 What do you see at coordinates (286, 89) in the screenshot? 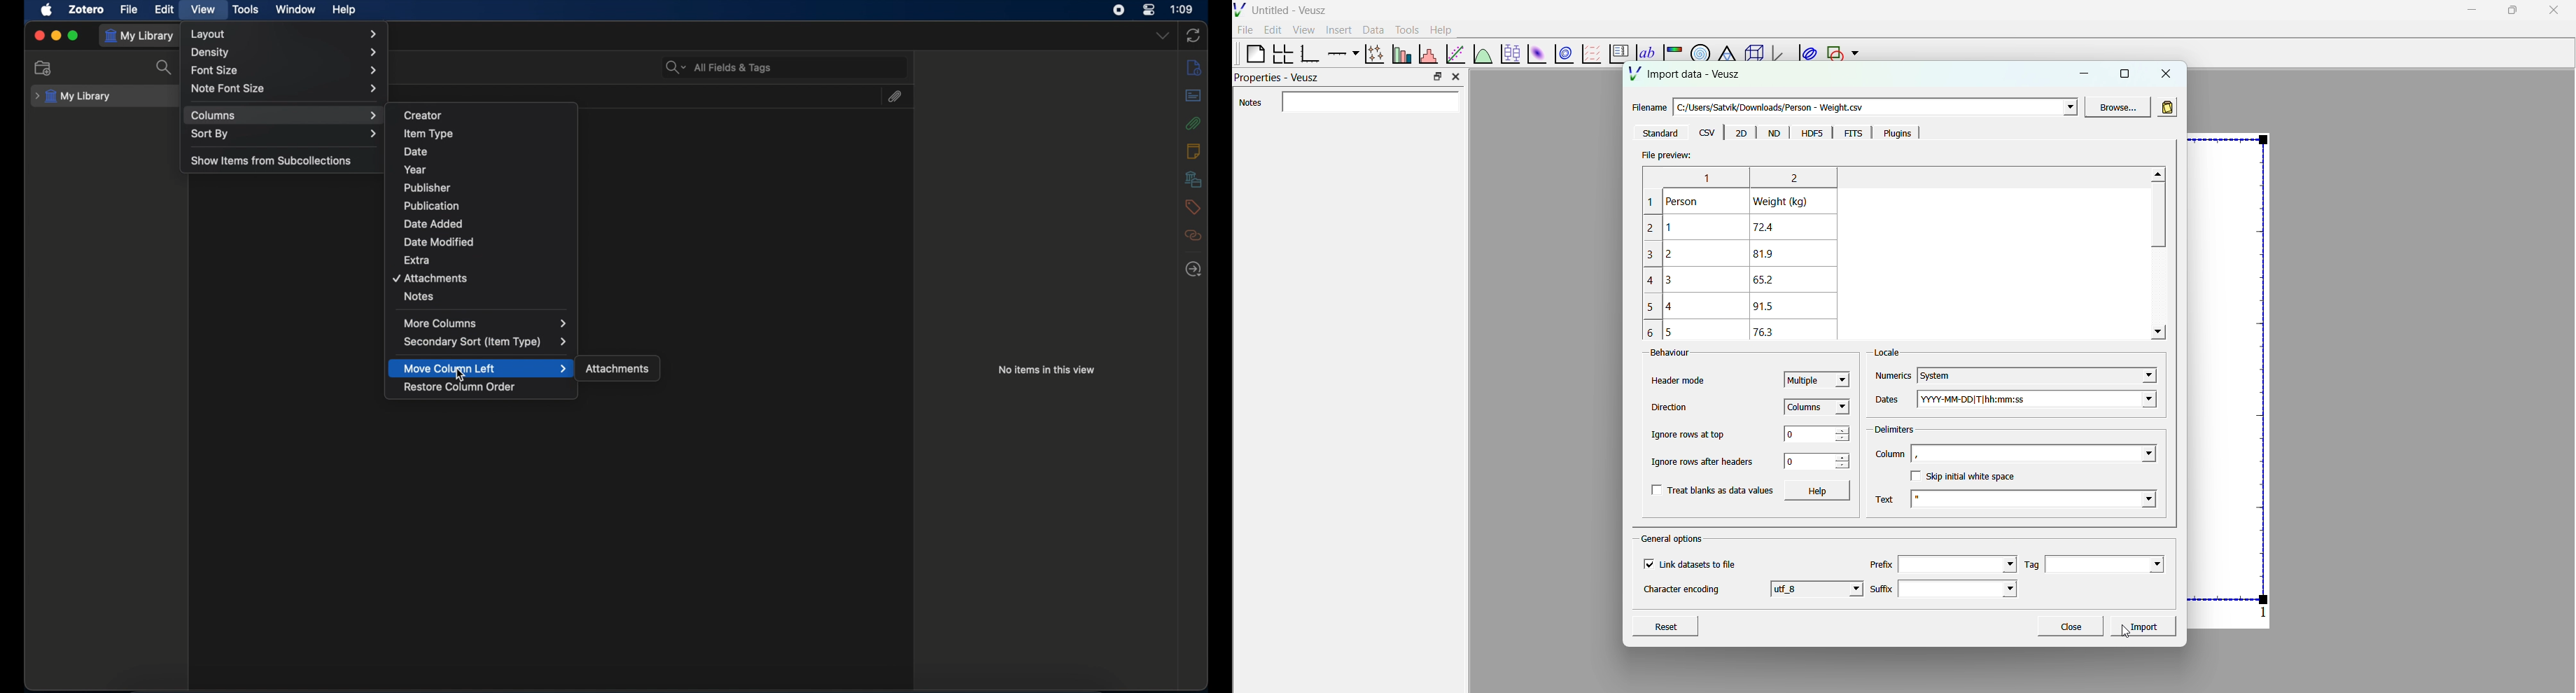
I see `note font size` at bounding box center [286, 89].